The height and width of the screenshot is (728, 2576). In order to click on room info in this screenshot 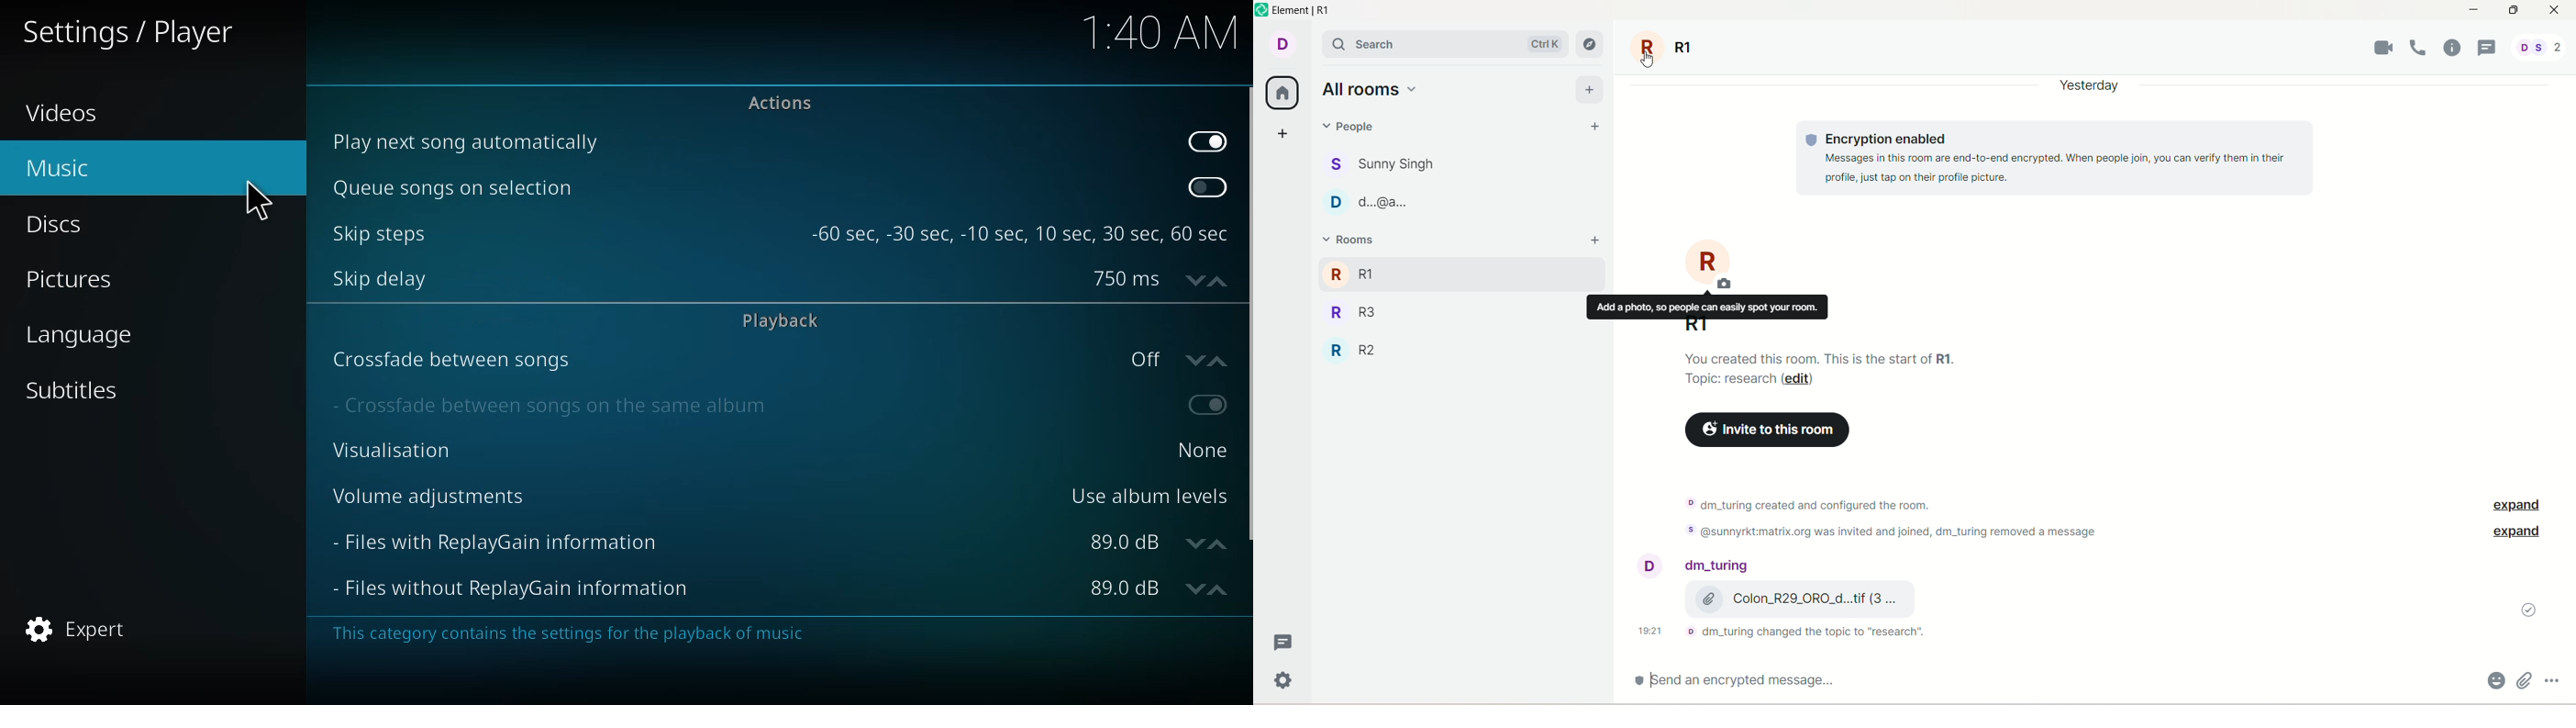, I will do `click(2455, 48)`.